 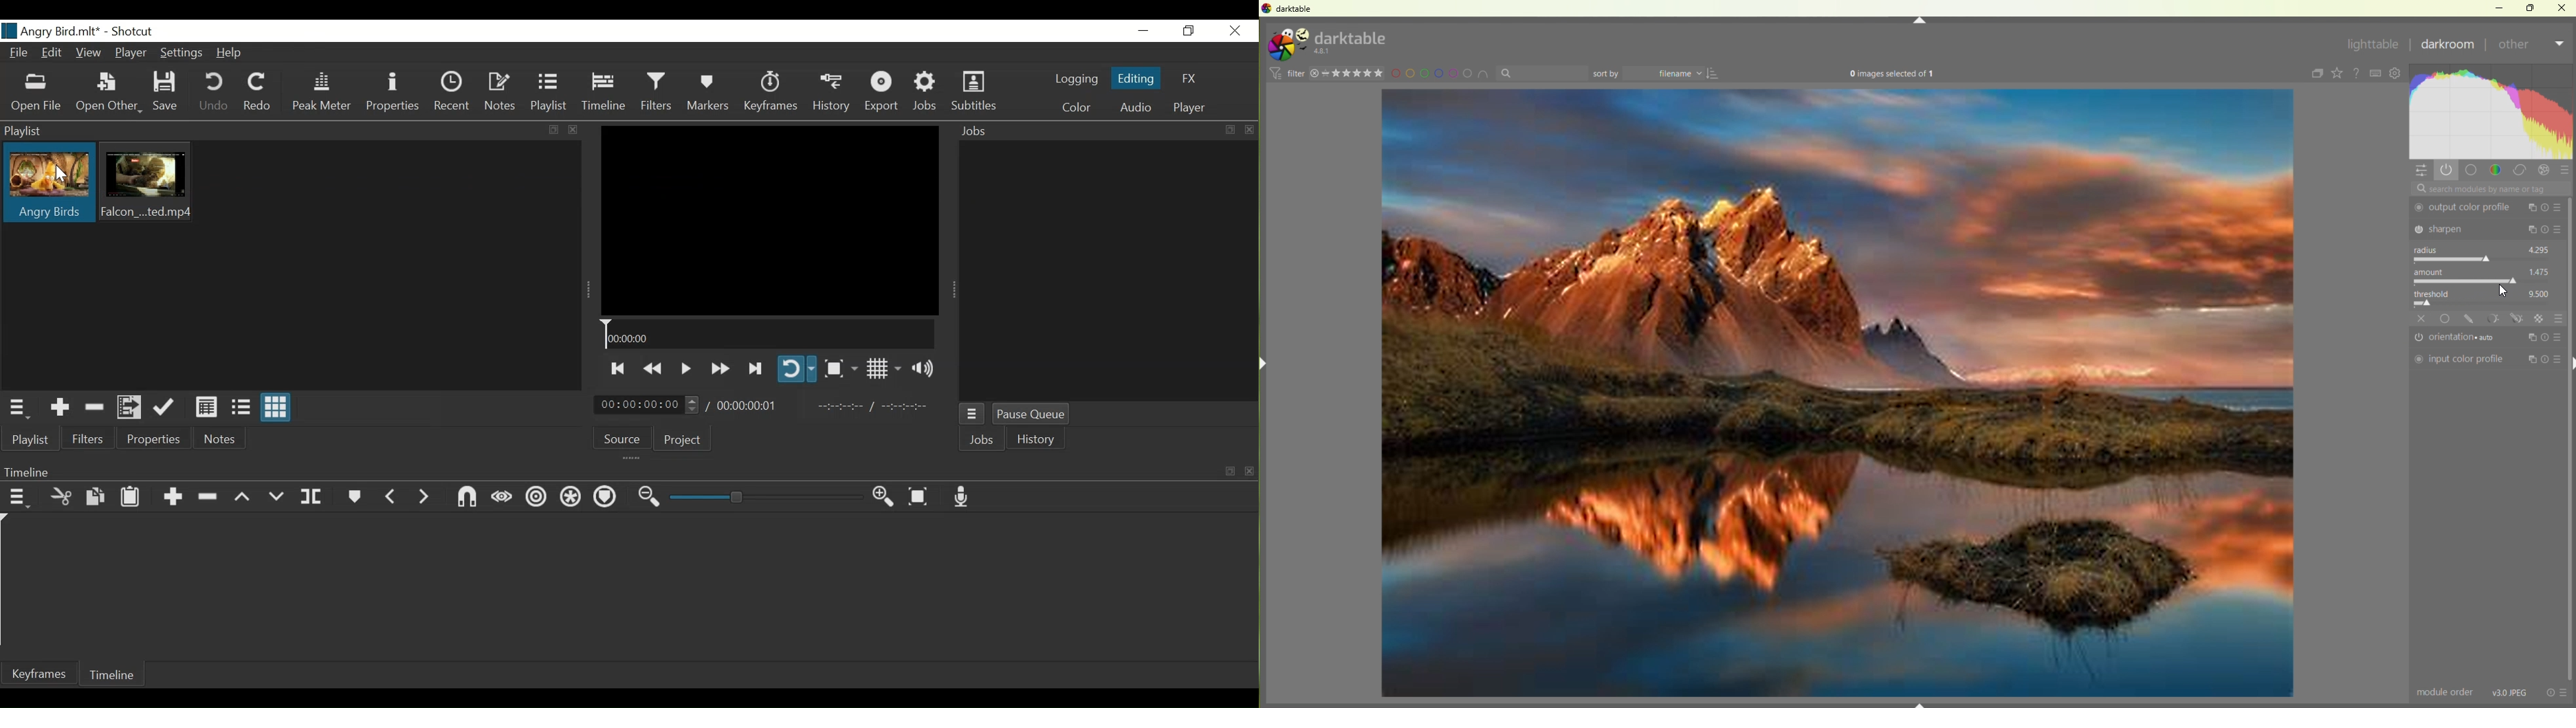 I want to click on Playlist, so click(x=551, y=94).